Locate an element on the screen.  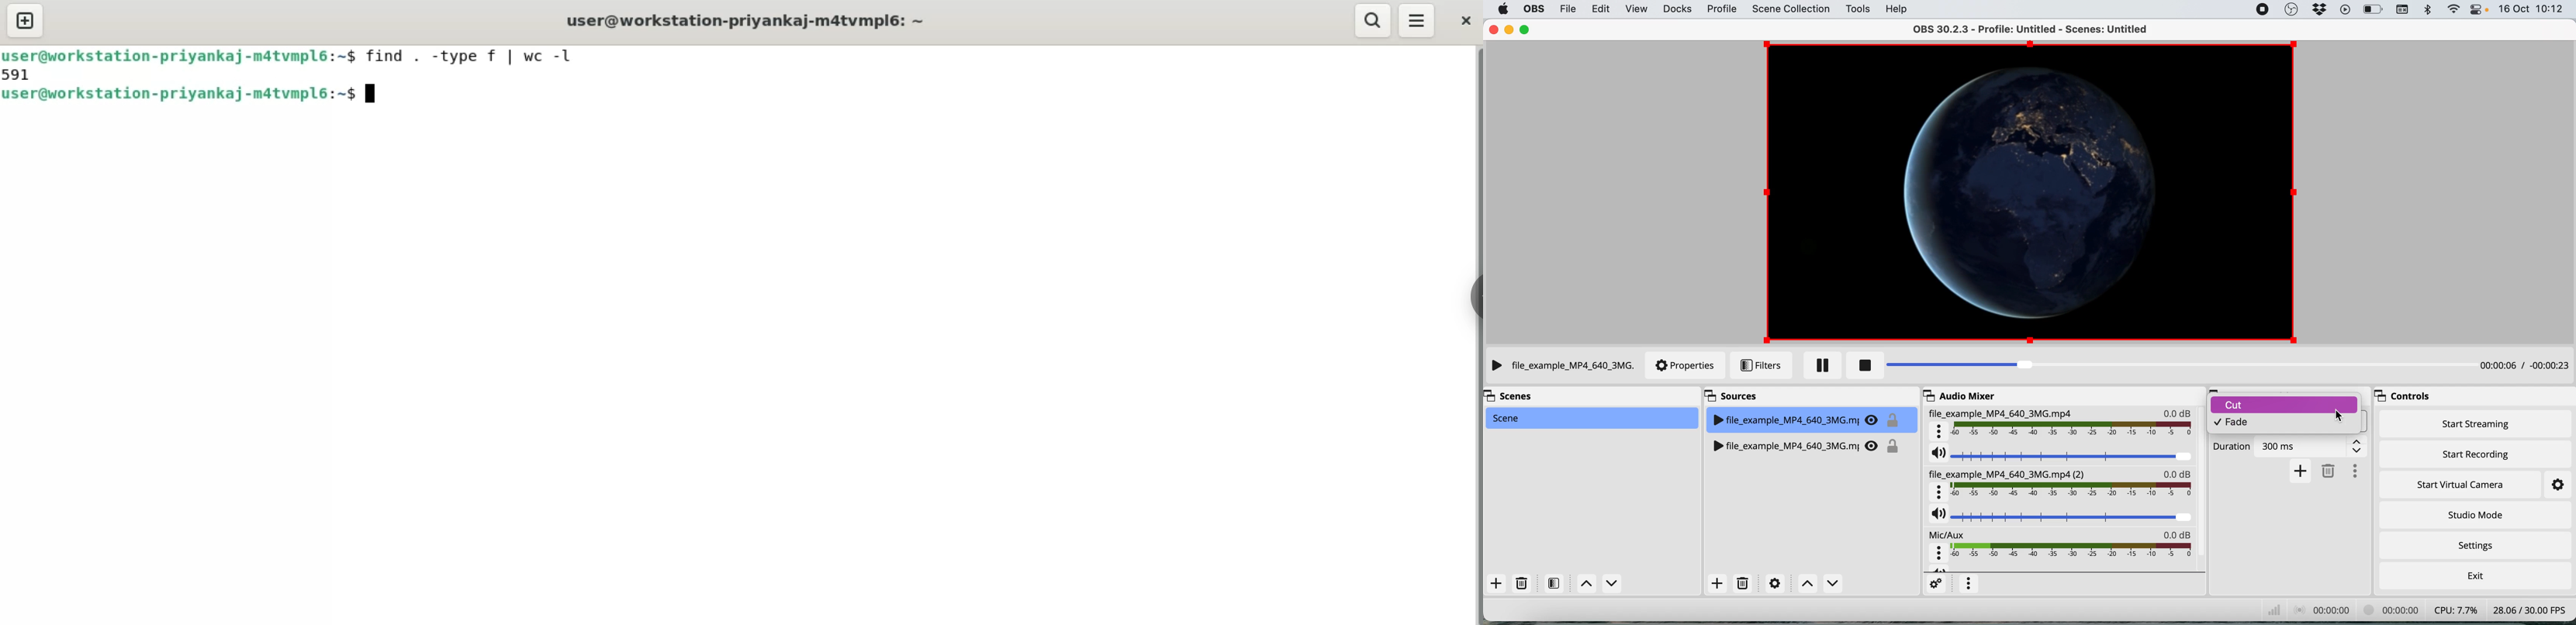
add scene is located at coordinates (1495, 584).